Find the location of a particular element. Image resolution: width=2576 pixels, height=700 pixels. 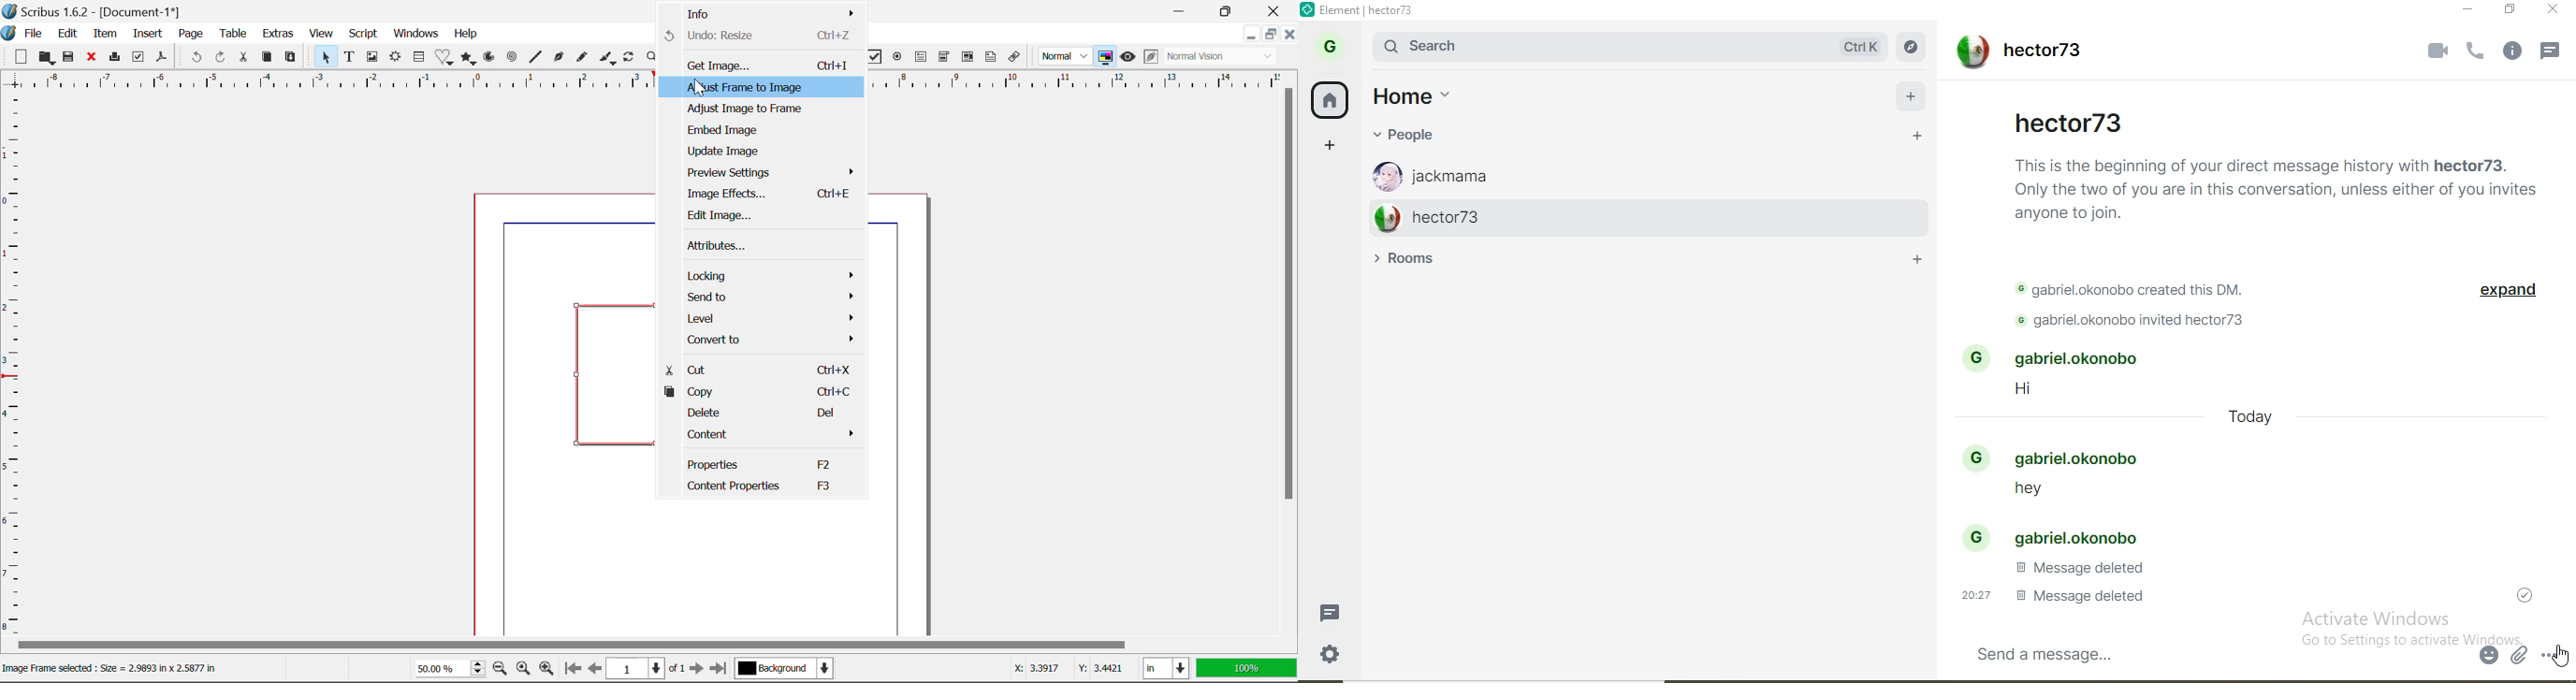

Measurement Unit is located at coordinates (1165, 667).